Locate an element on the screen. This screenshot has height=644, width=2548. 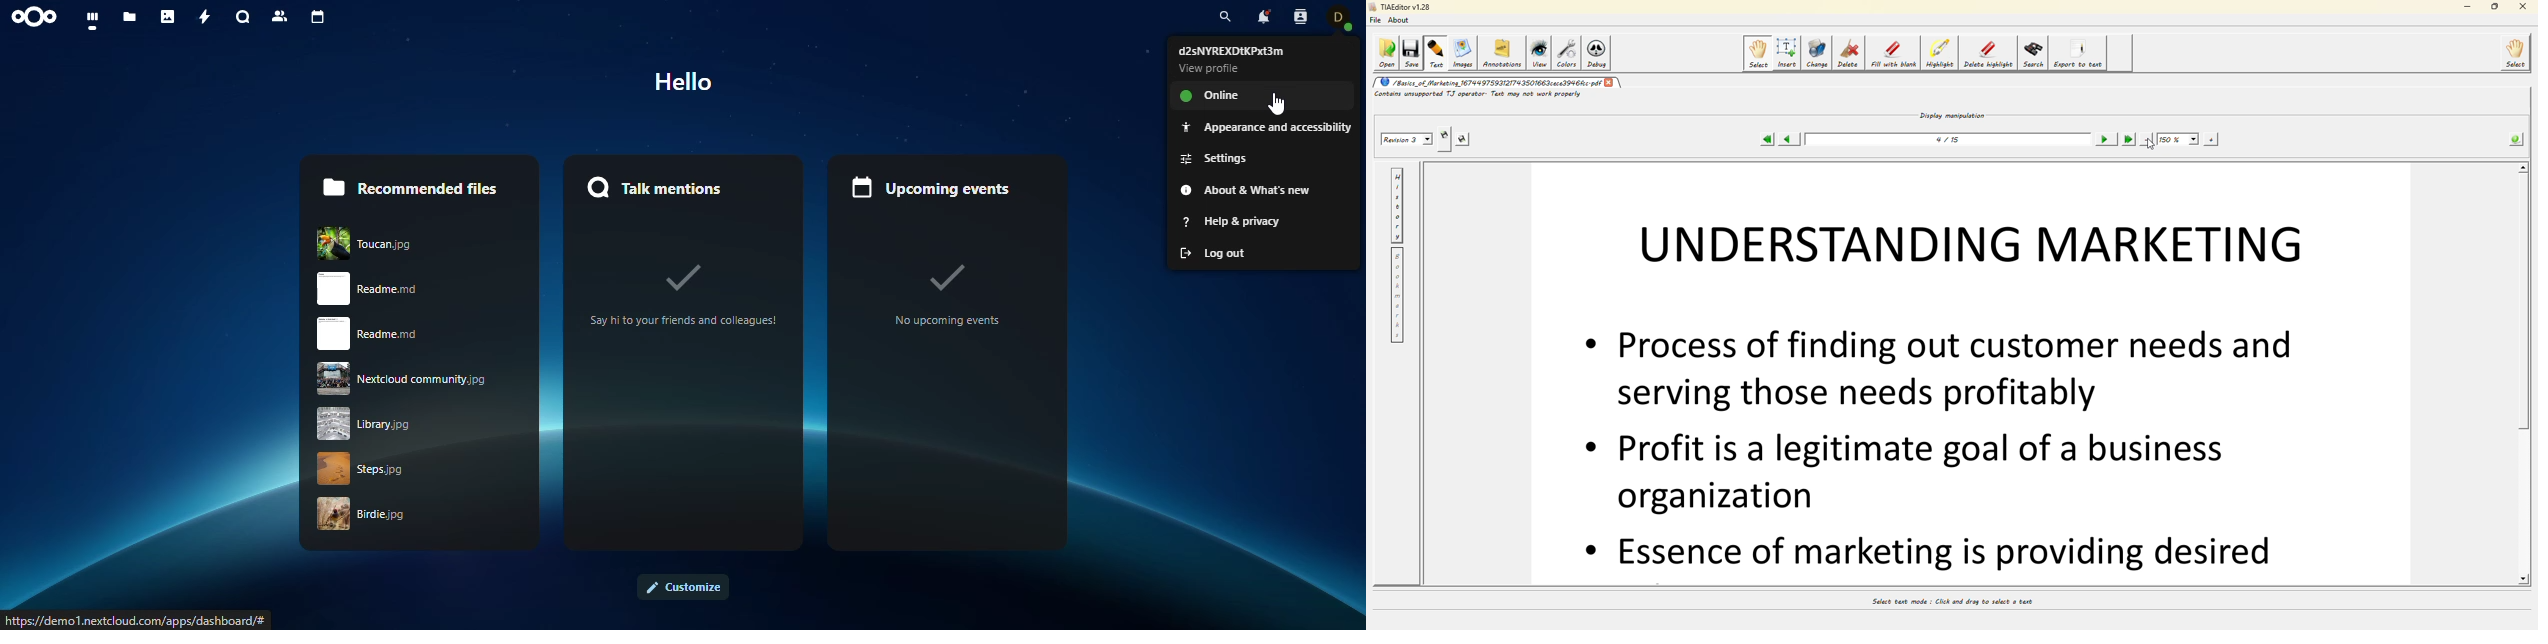
settings is located at coordinates (1233, 160).